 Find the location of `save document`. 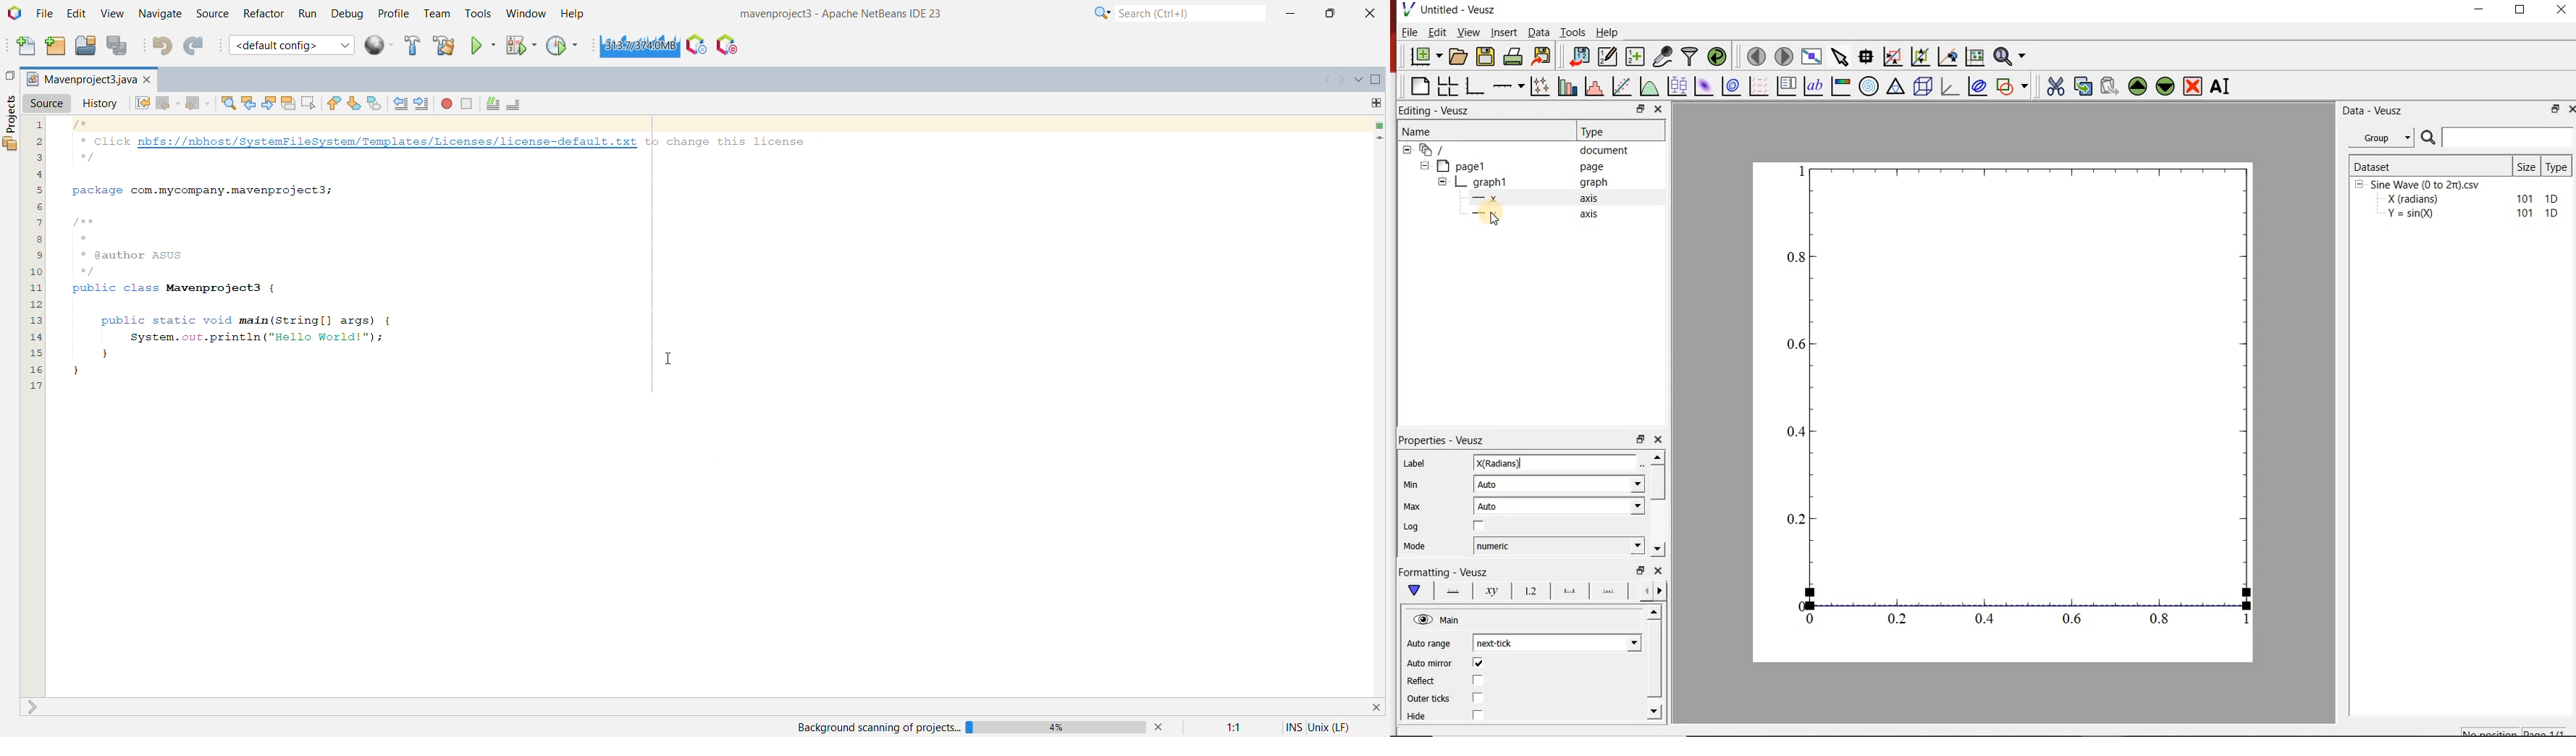

save document is located at coordinates (1485, 57).